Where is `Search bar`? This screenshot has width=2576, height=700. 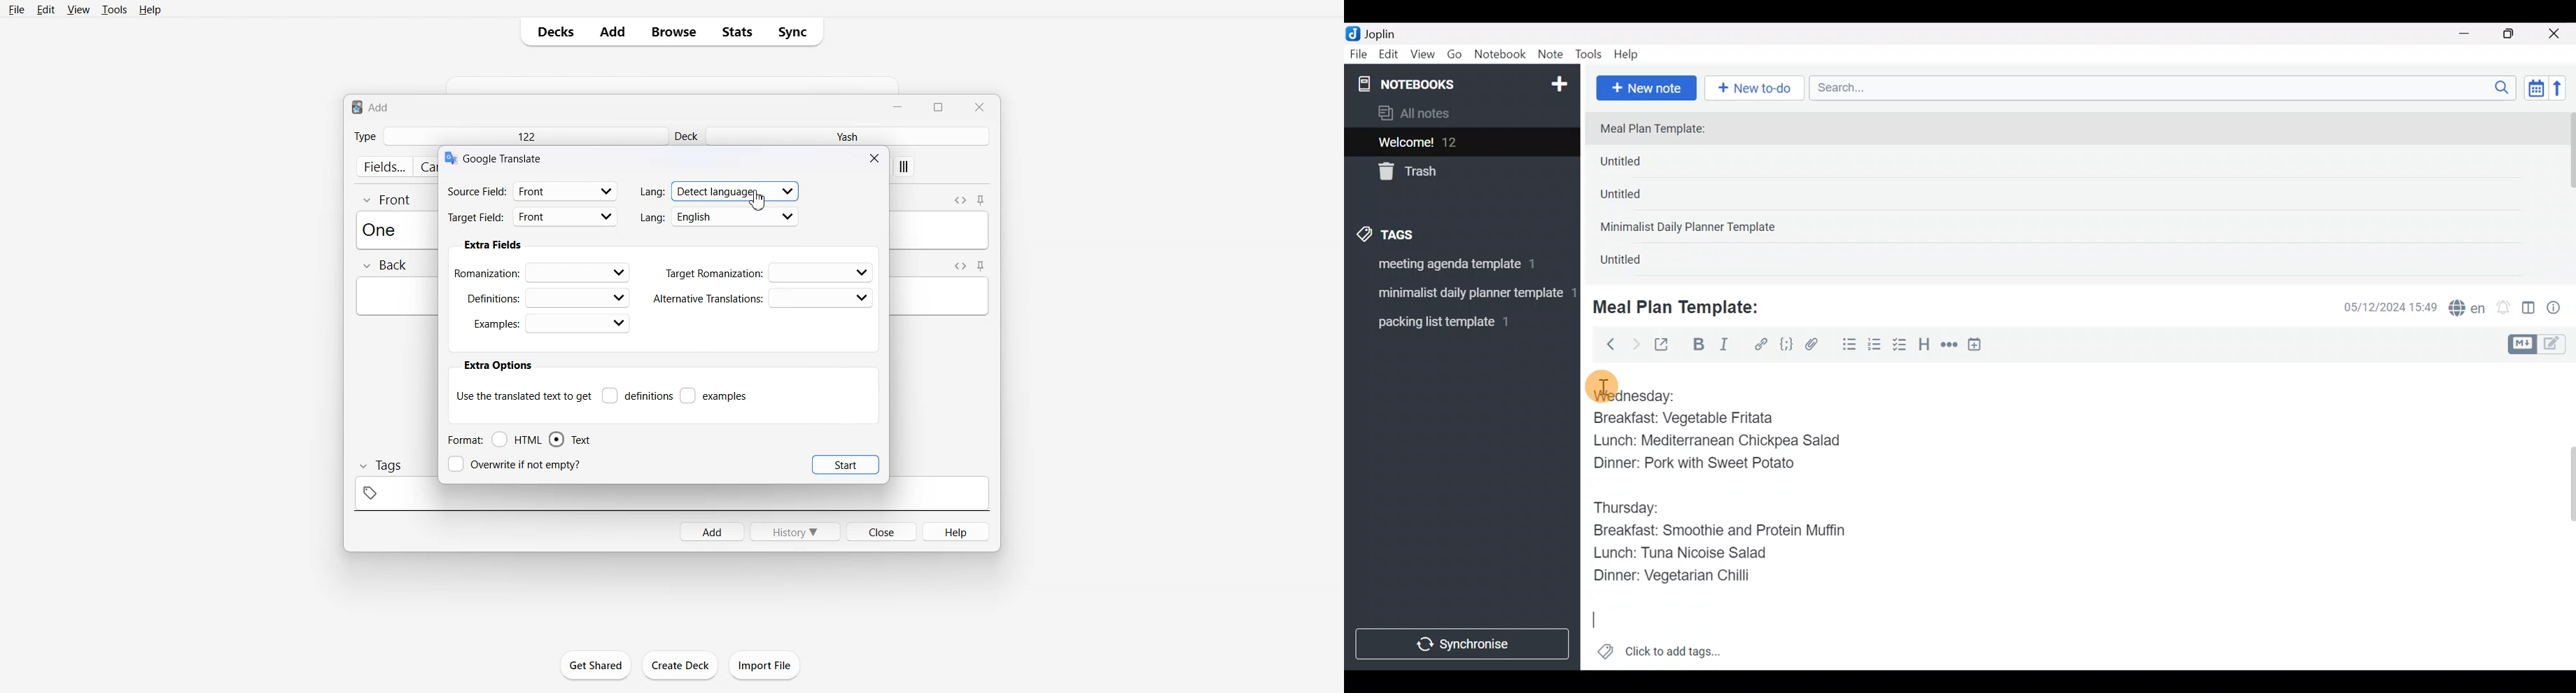
Search bar is located at coordinates (2166, 86).